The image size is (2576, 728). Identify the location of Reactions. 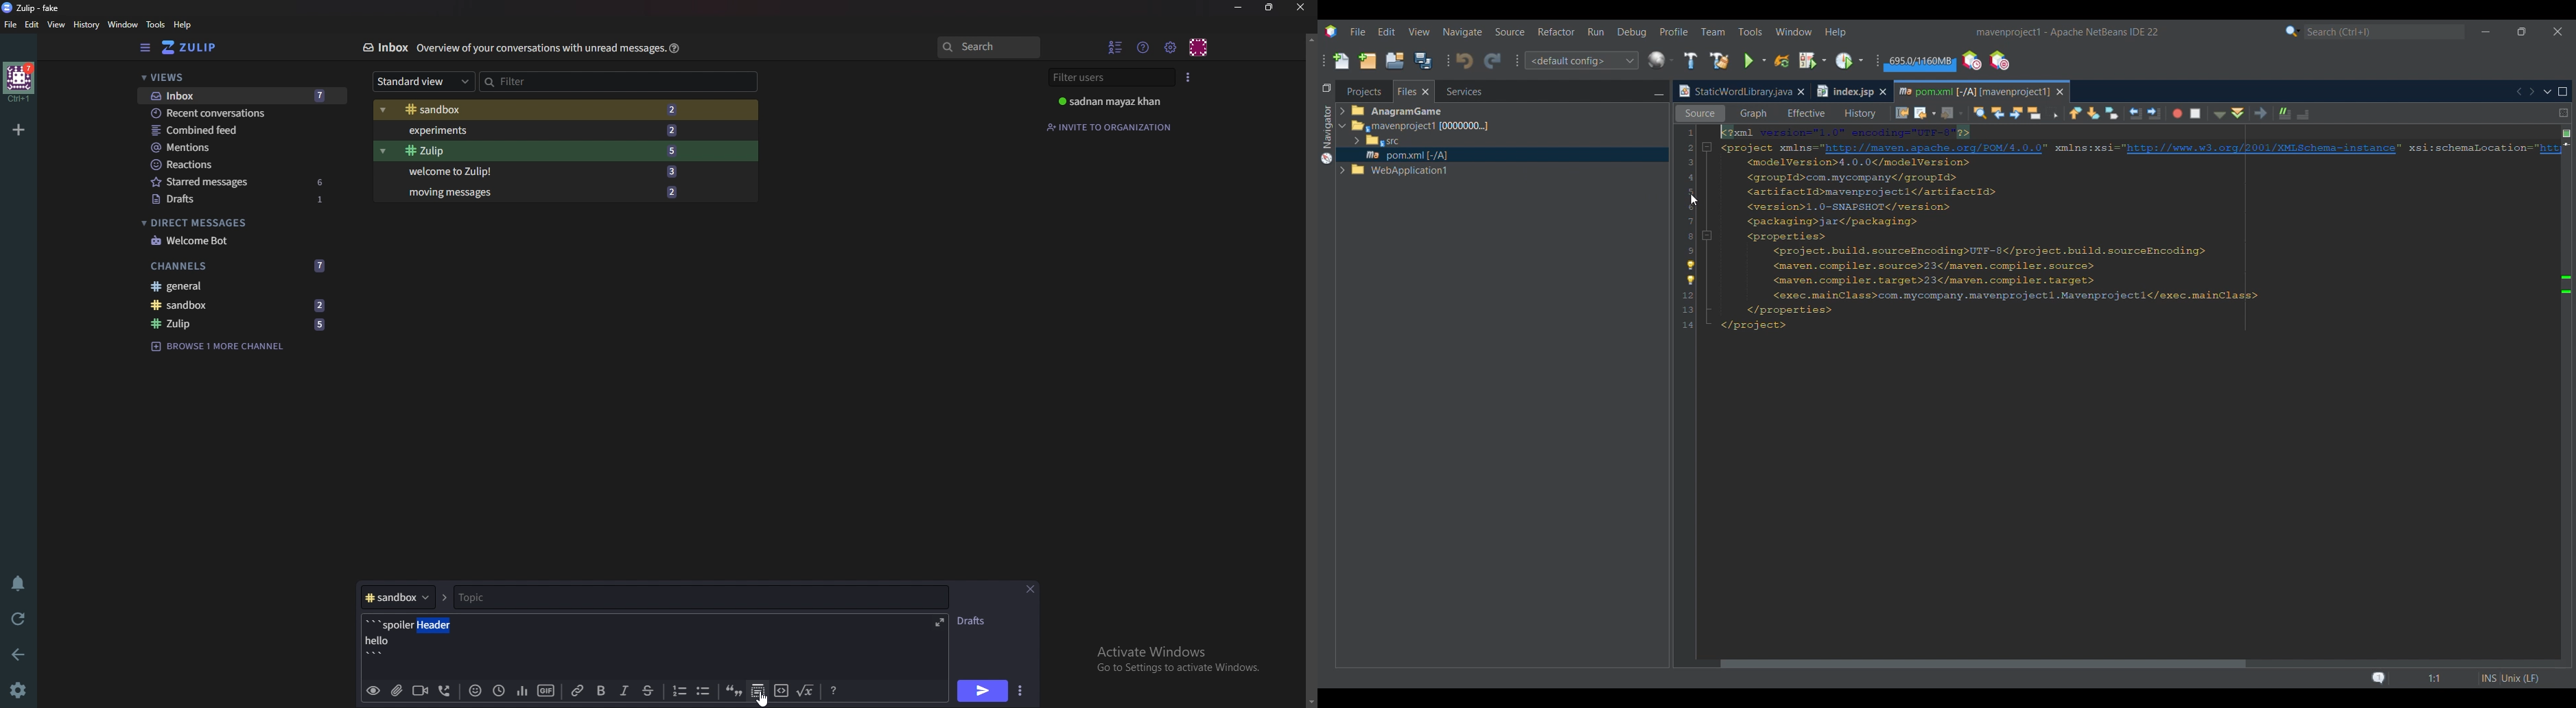
(239, 165).